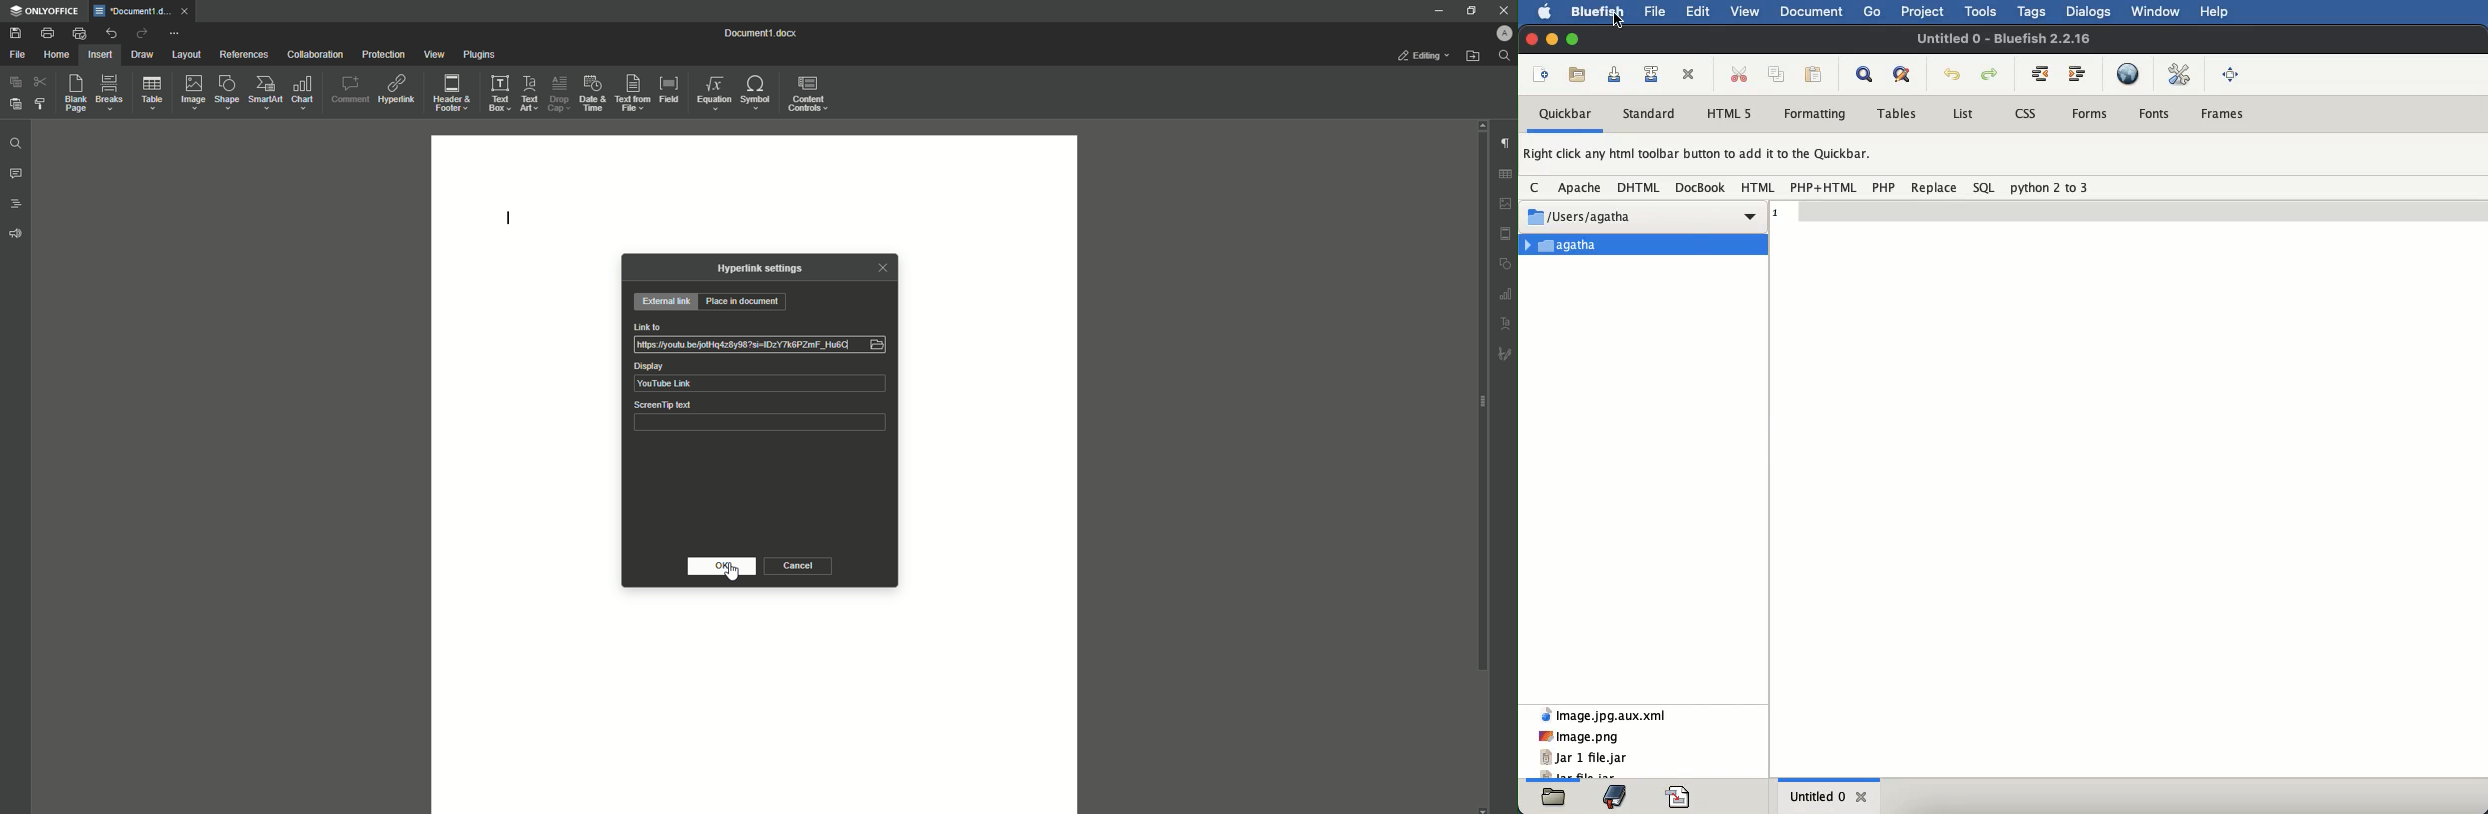 This screenshot has height=840, width=2492. I want to click on Field, so click(670, 89).